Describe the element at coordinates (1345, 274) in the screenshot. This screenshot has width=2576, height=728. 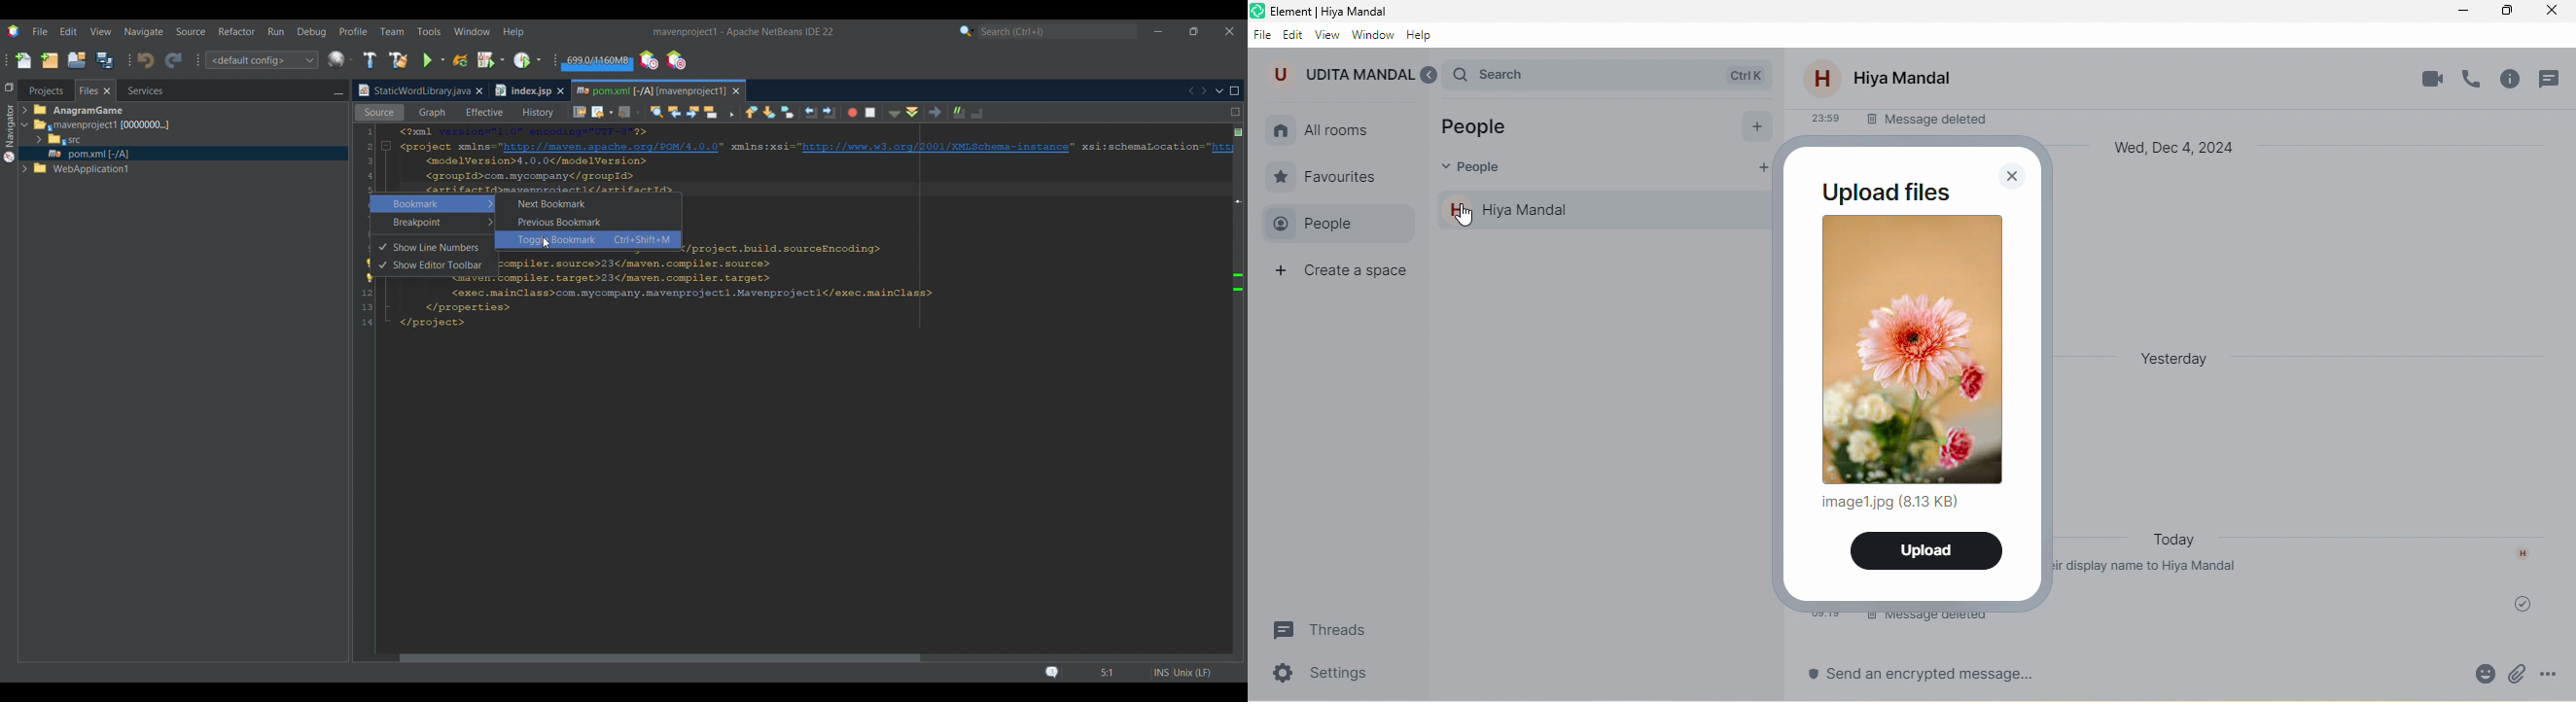
I see `create space` at that location.